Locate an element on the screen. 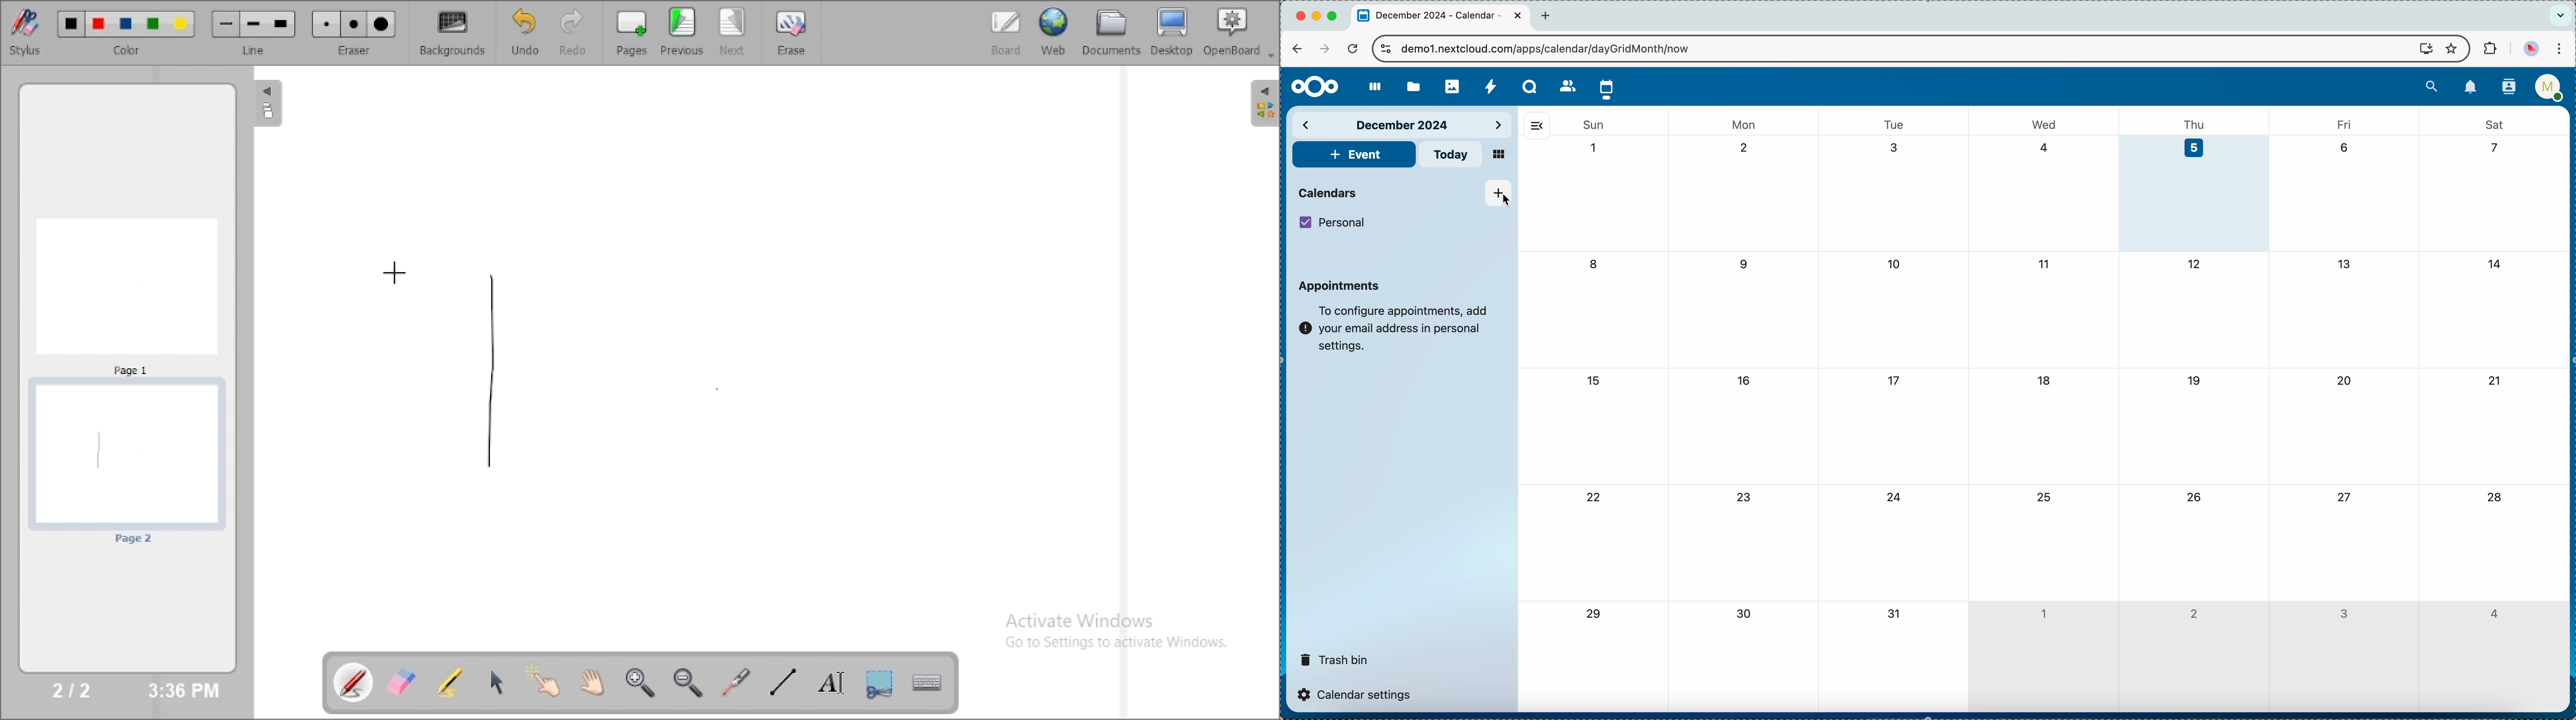 The width and height of the screenshot is (2576, 728). click on add new calendar is located at coordinates (1498, 193).